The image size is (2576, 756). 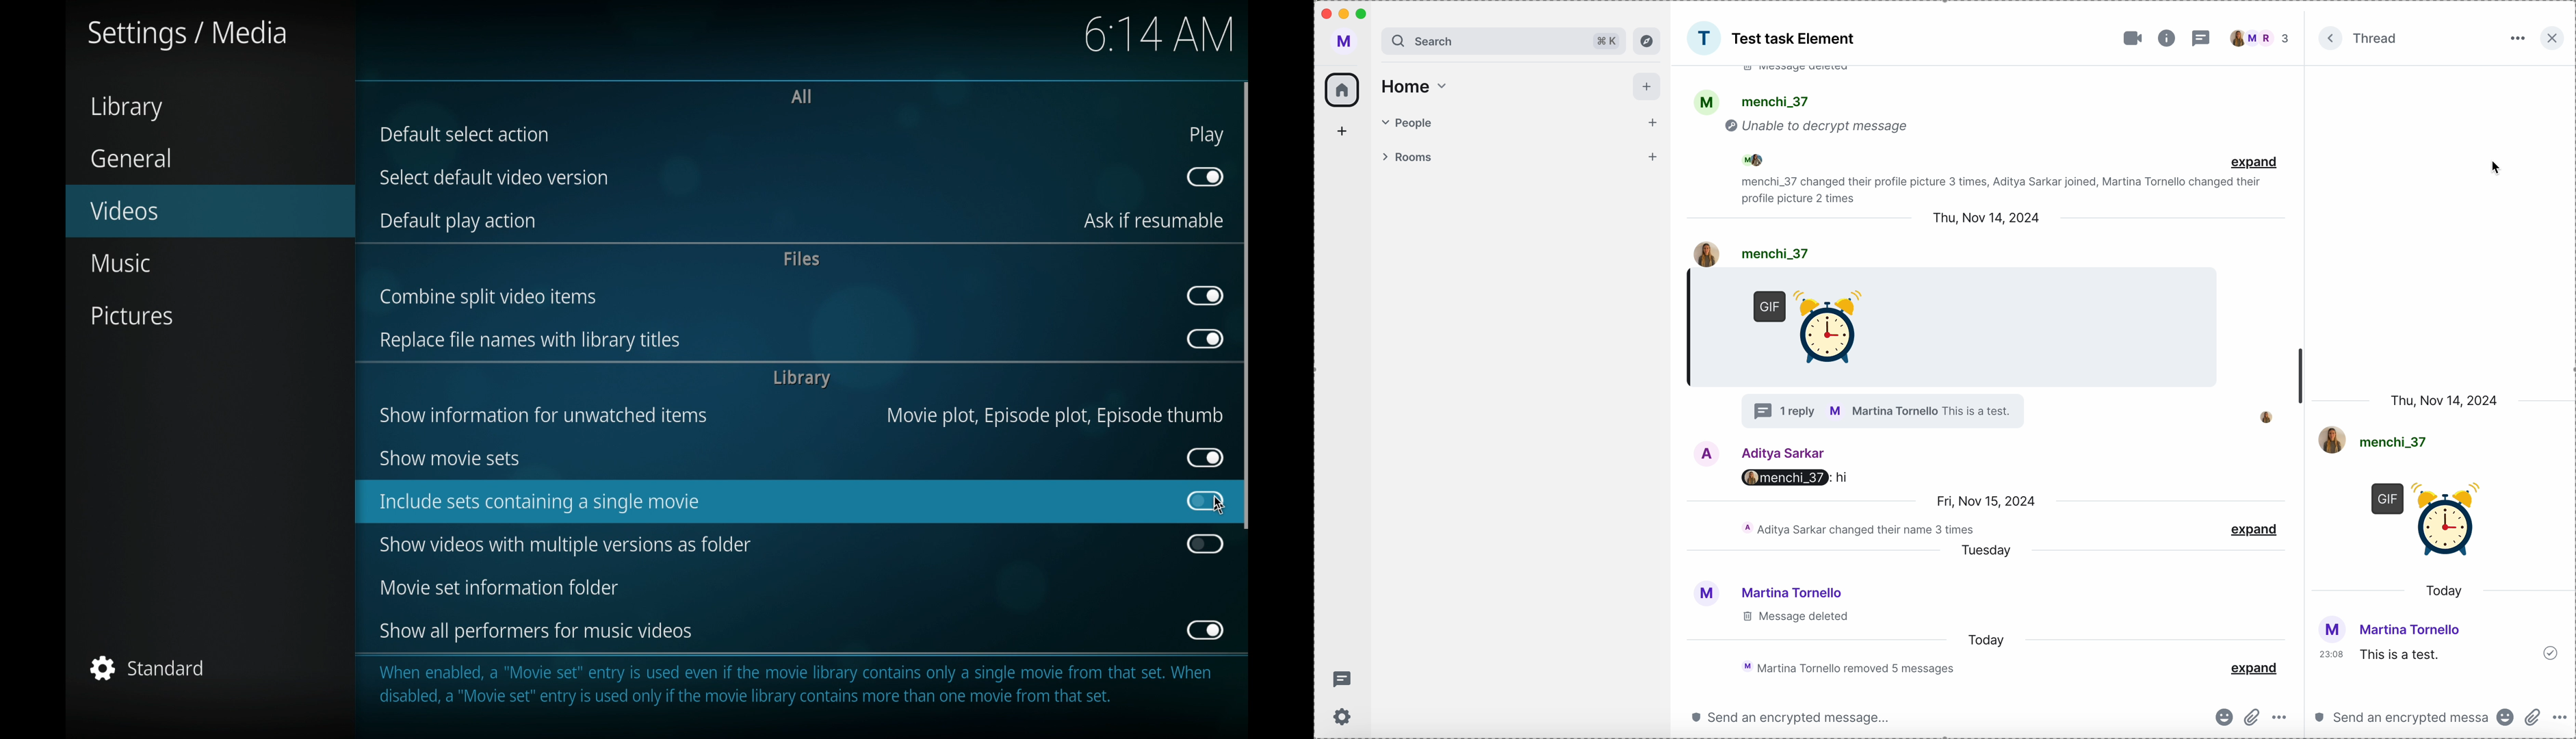 What do you see at coordinates (543, 415) in the screenshot?
I see `show information` at bounding box center [543, 415].